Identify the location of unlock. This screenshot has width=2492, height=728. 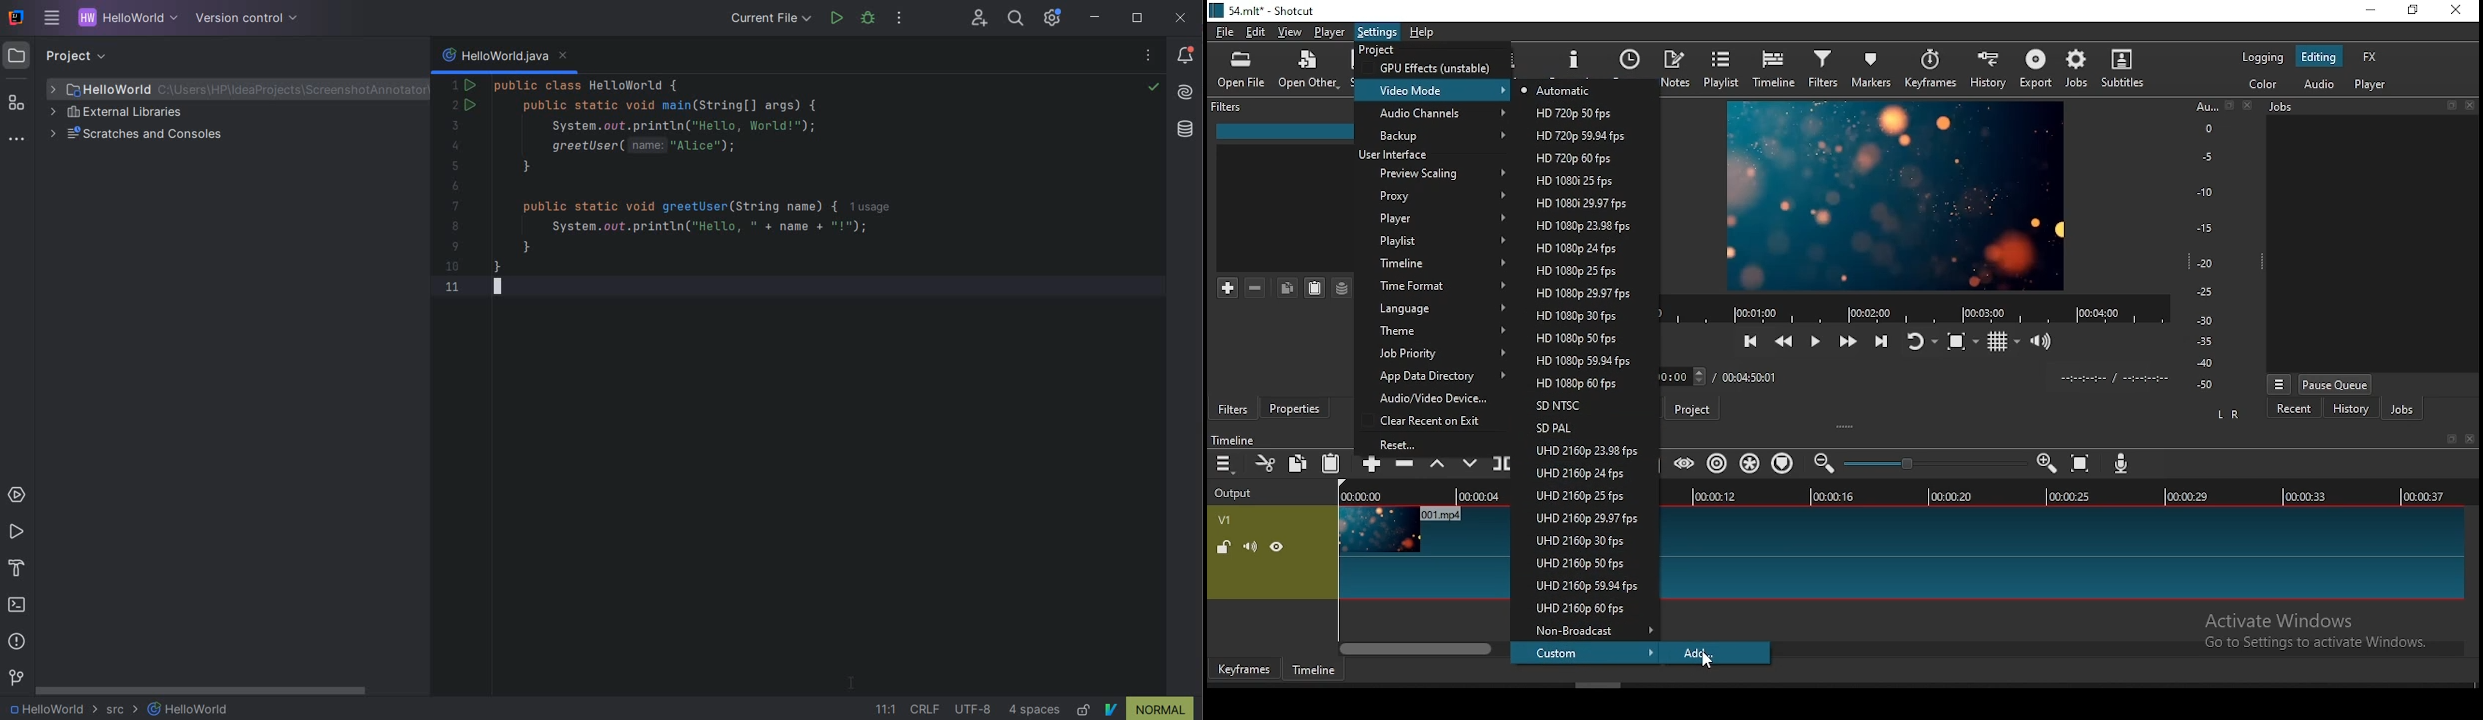
(1226, 548).